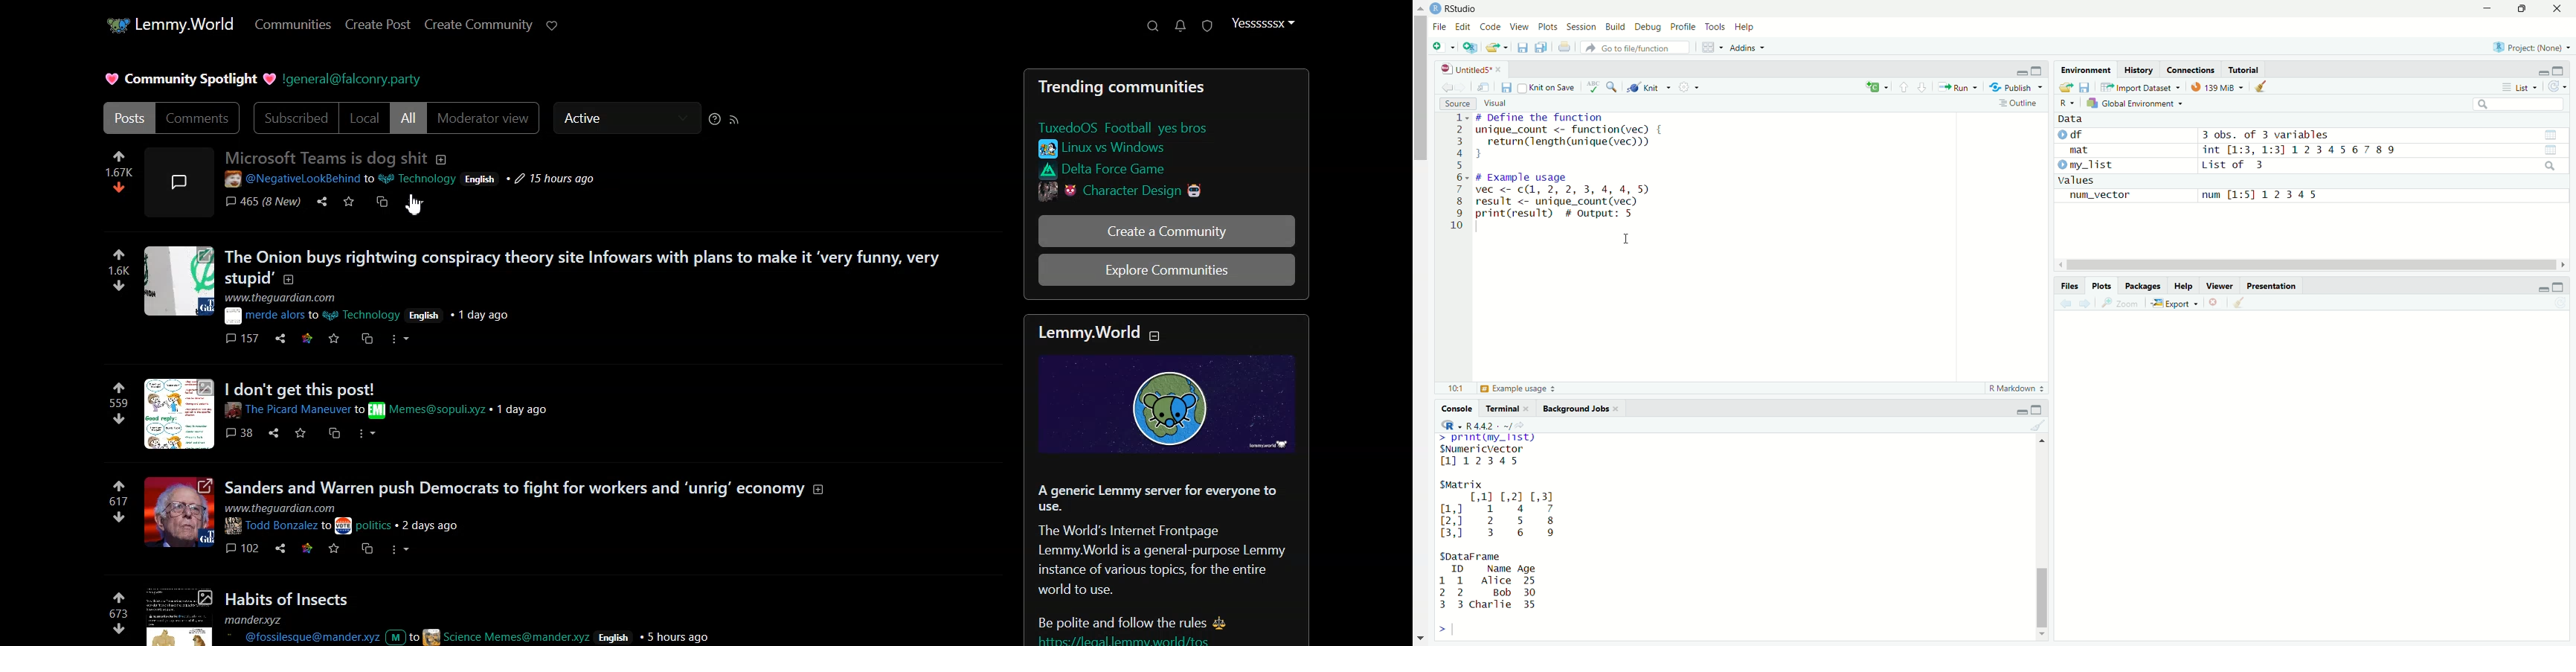 This screenshot has height=672, width=2576. What do you see at coordinates (272, 433) in the screenshot?
I see `share` at bounding box center [272, 433].